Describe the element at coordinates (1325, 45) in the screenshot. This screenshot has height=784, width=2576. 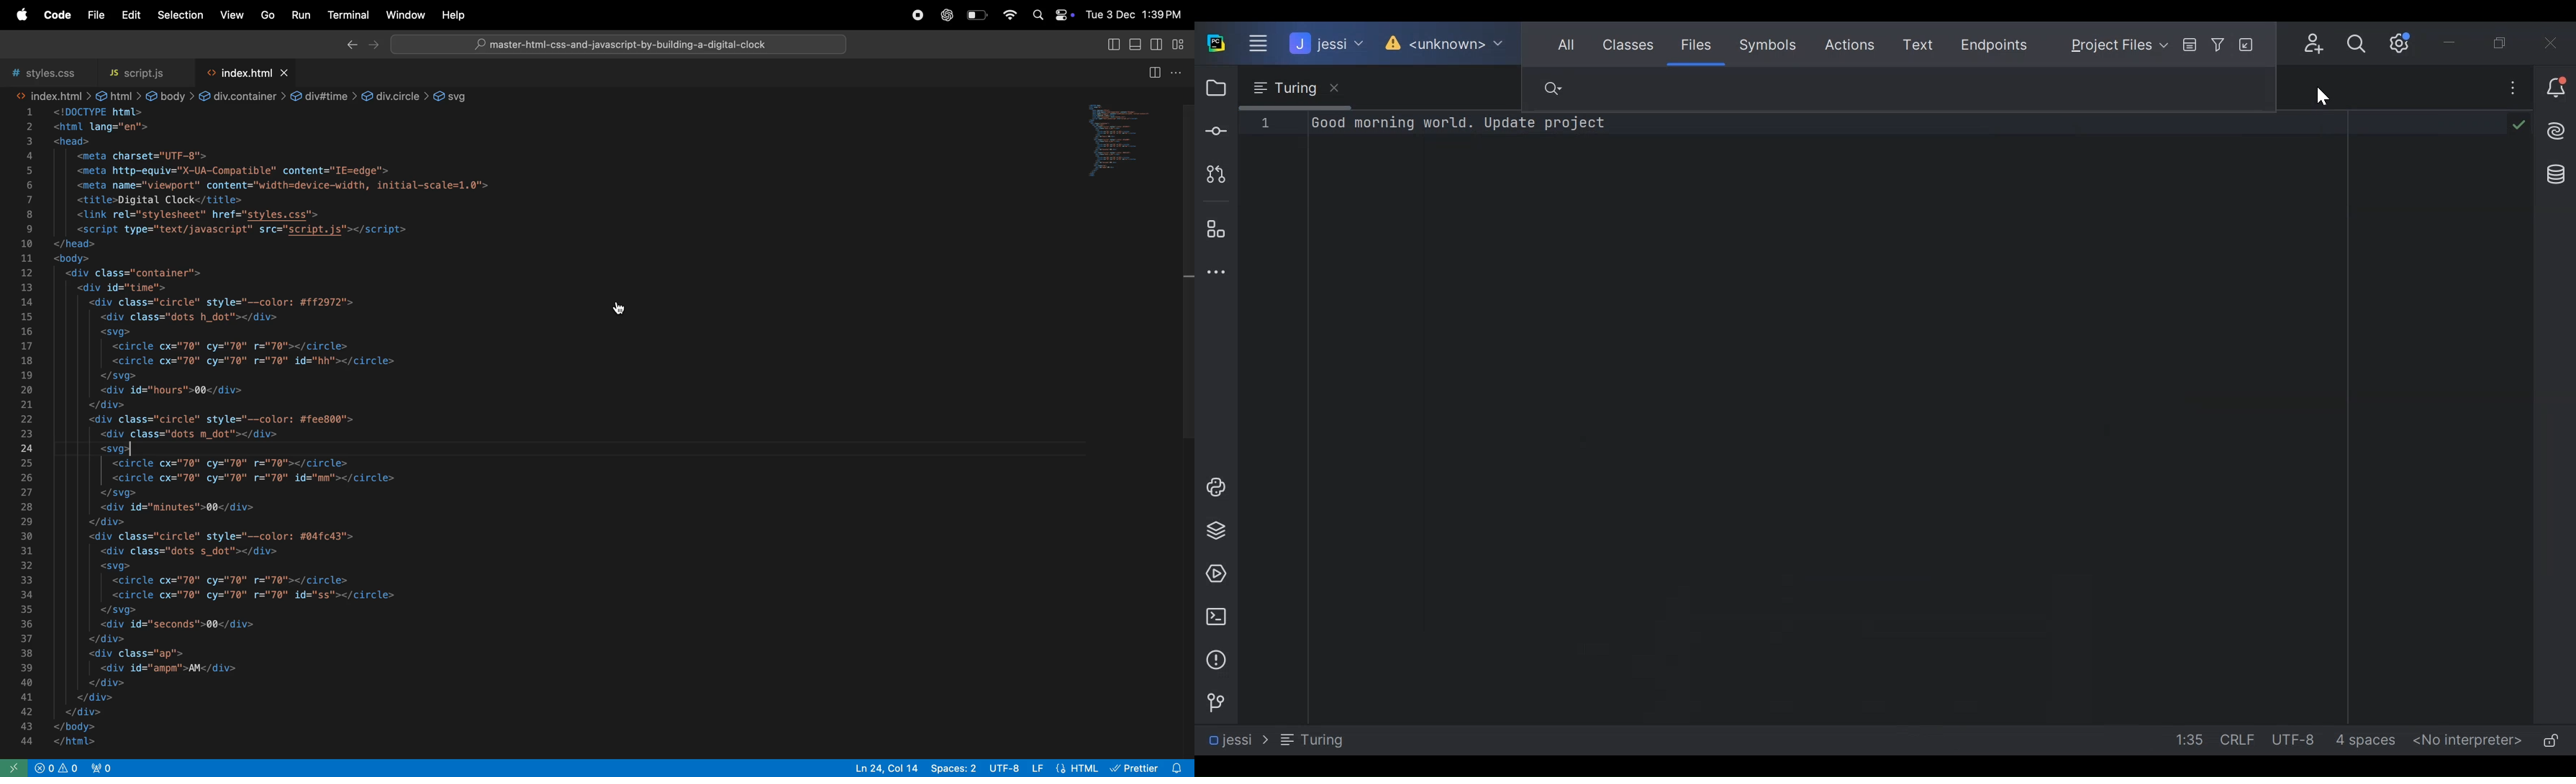
I see `Jessi` at that location.